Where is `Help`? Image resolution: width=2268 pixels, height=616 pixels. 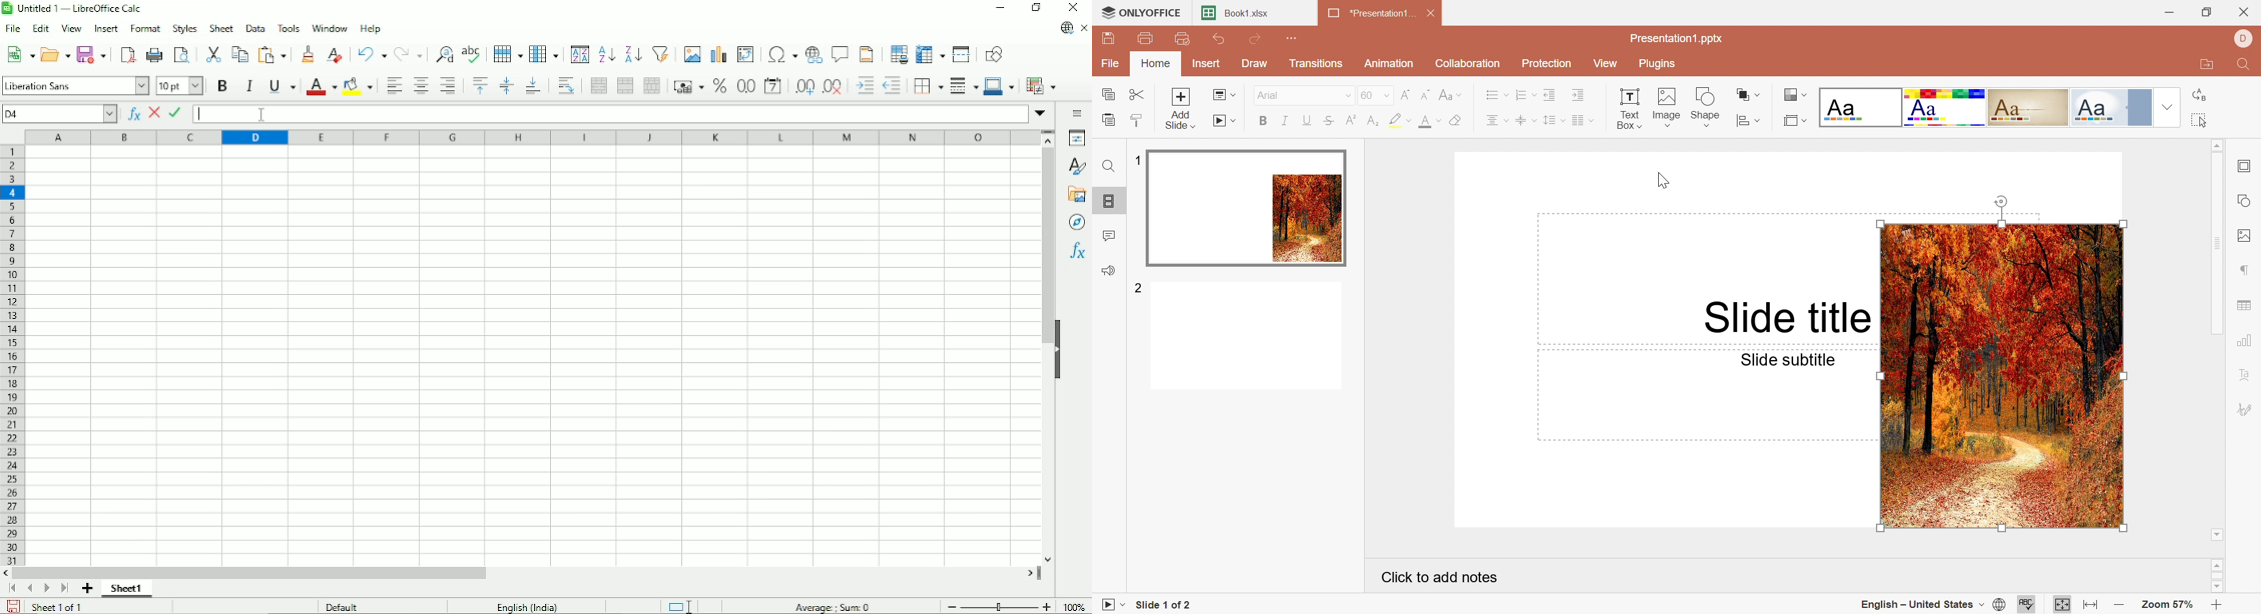
Help is located at coordinates (371, 28).